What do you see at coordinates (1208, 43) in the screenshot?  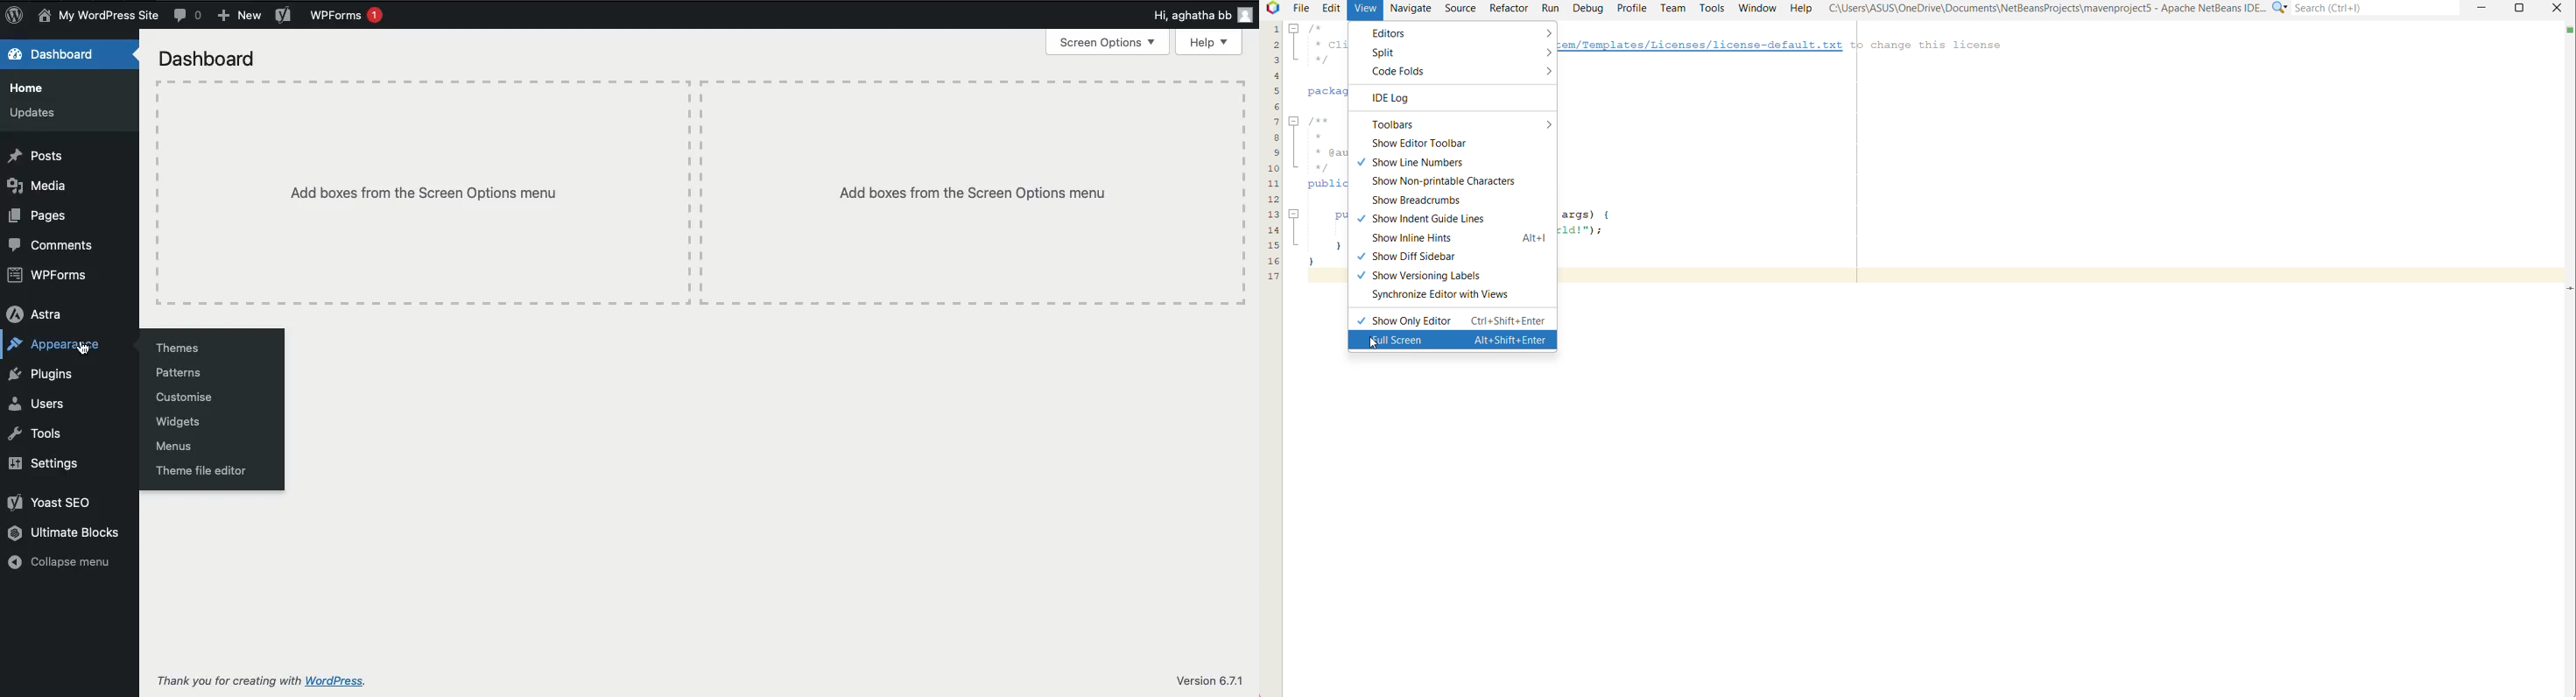 I see `Help` at bounding box center [1208, 43].